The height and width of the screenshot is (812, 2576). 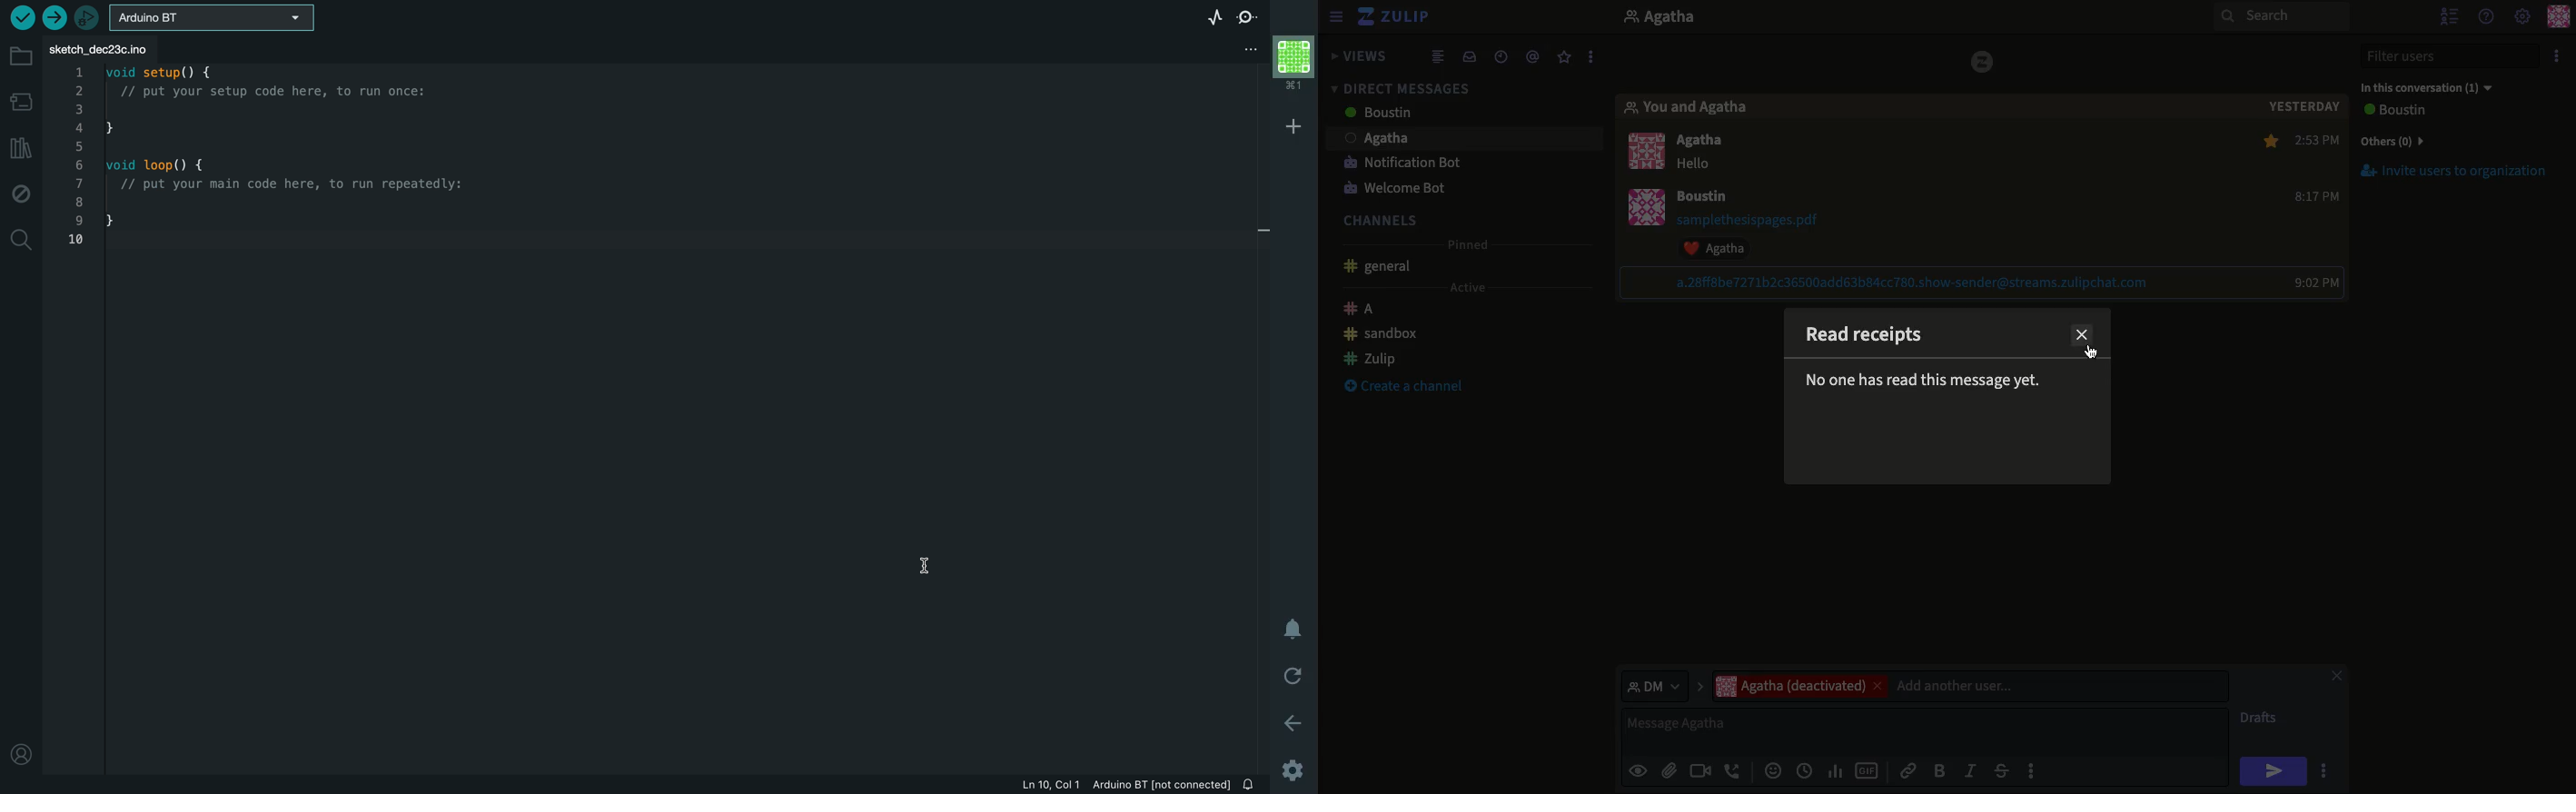 What do you see at coordinates (2084, 334) in the screenshot?
I see `Close` at bounding box center [2084, 334].